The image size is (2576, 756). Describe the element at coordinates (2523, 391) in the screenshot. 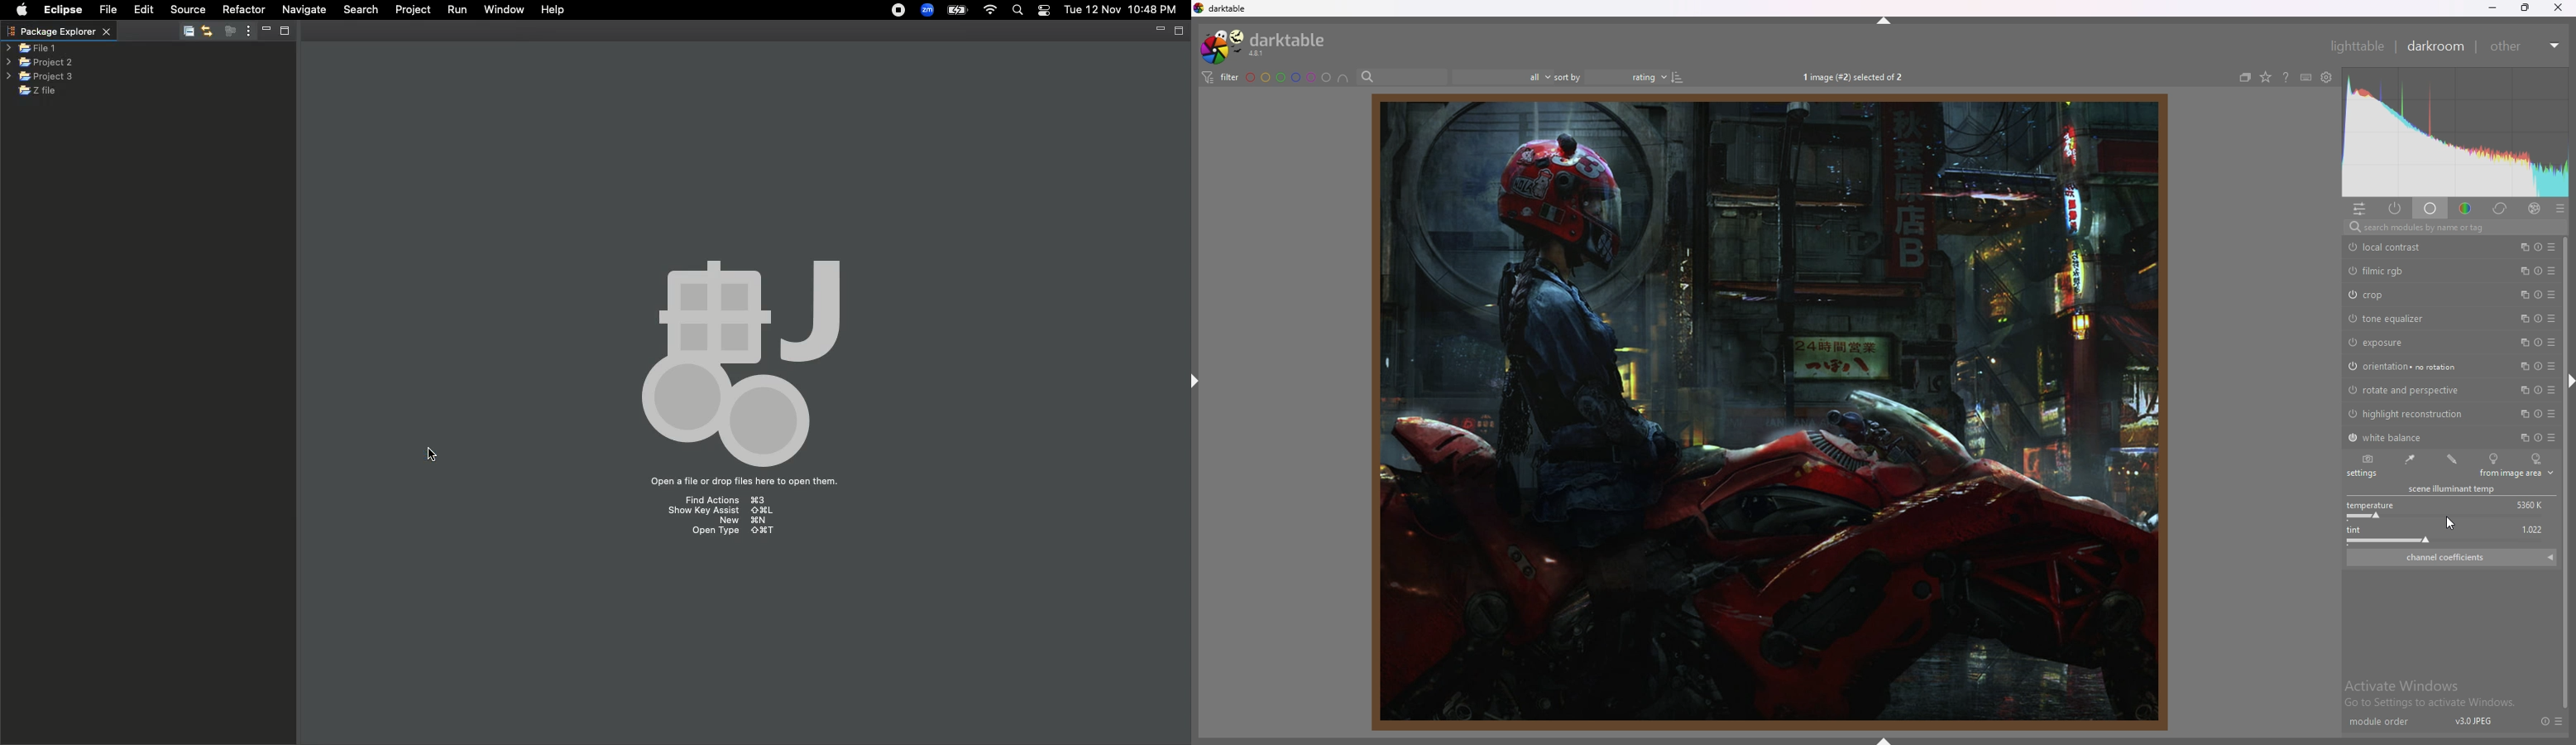

I see `multiple instances action` at that location.